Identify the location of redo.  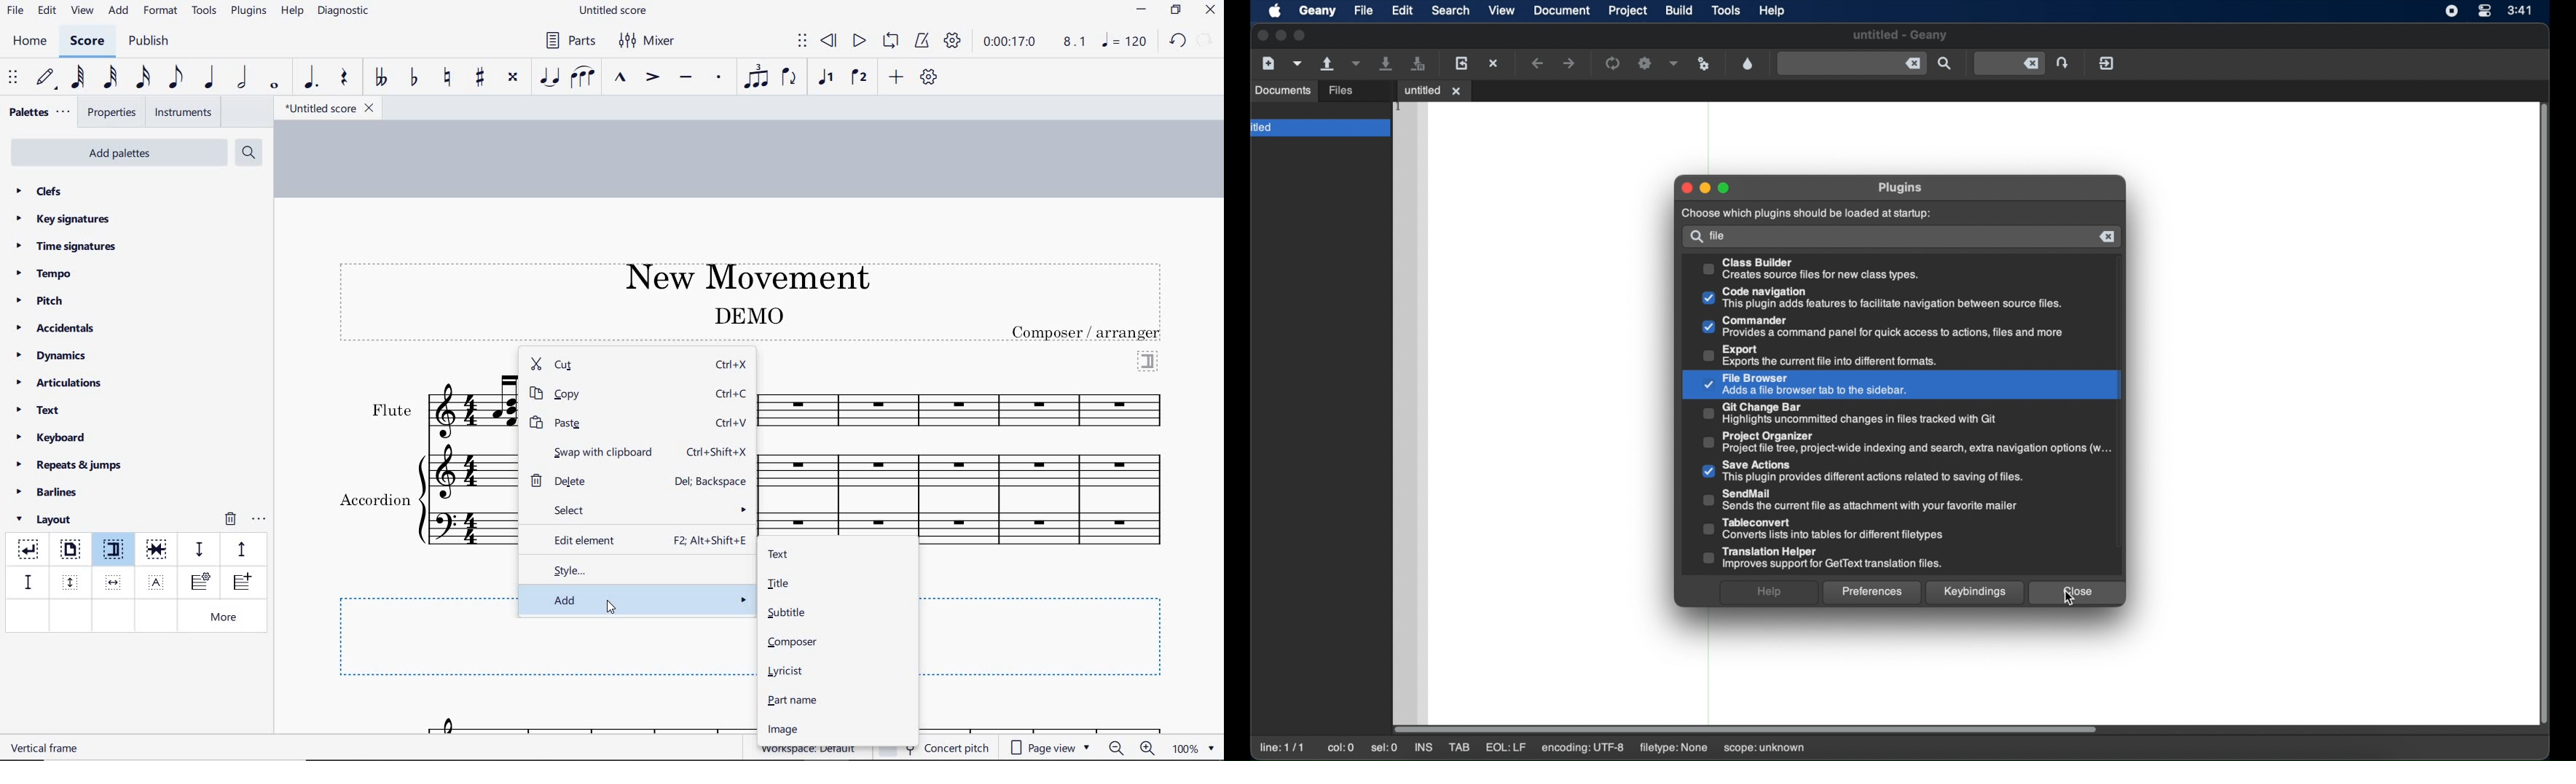
(1177, 40).